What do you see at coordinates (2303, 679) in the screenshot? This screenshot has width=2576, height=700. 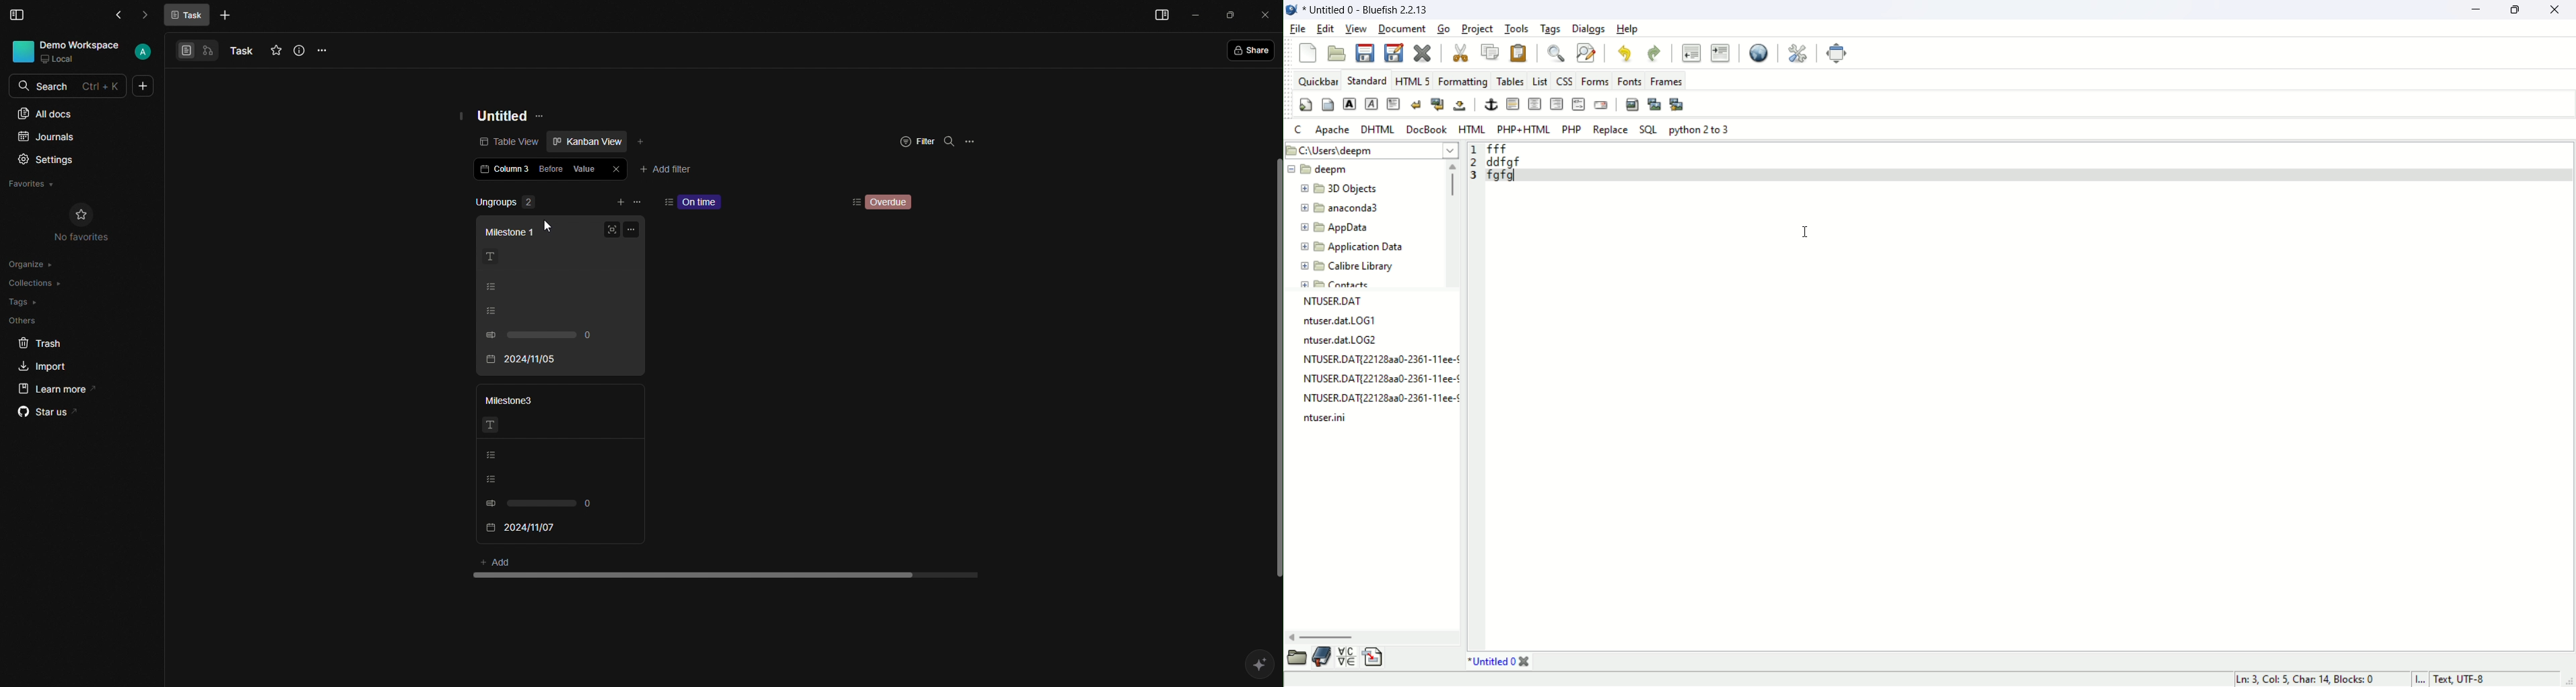 I see `lN 3, cOL 5, Char 14, Blocks:0` at bounding box center [2303, 679].